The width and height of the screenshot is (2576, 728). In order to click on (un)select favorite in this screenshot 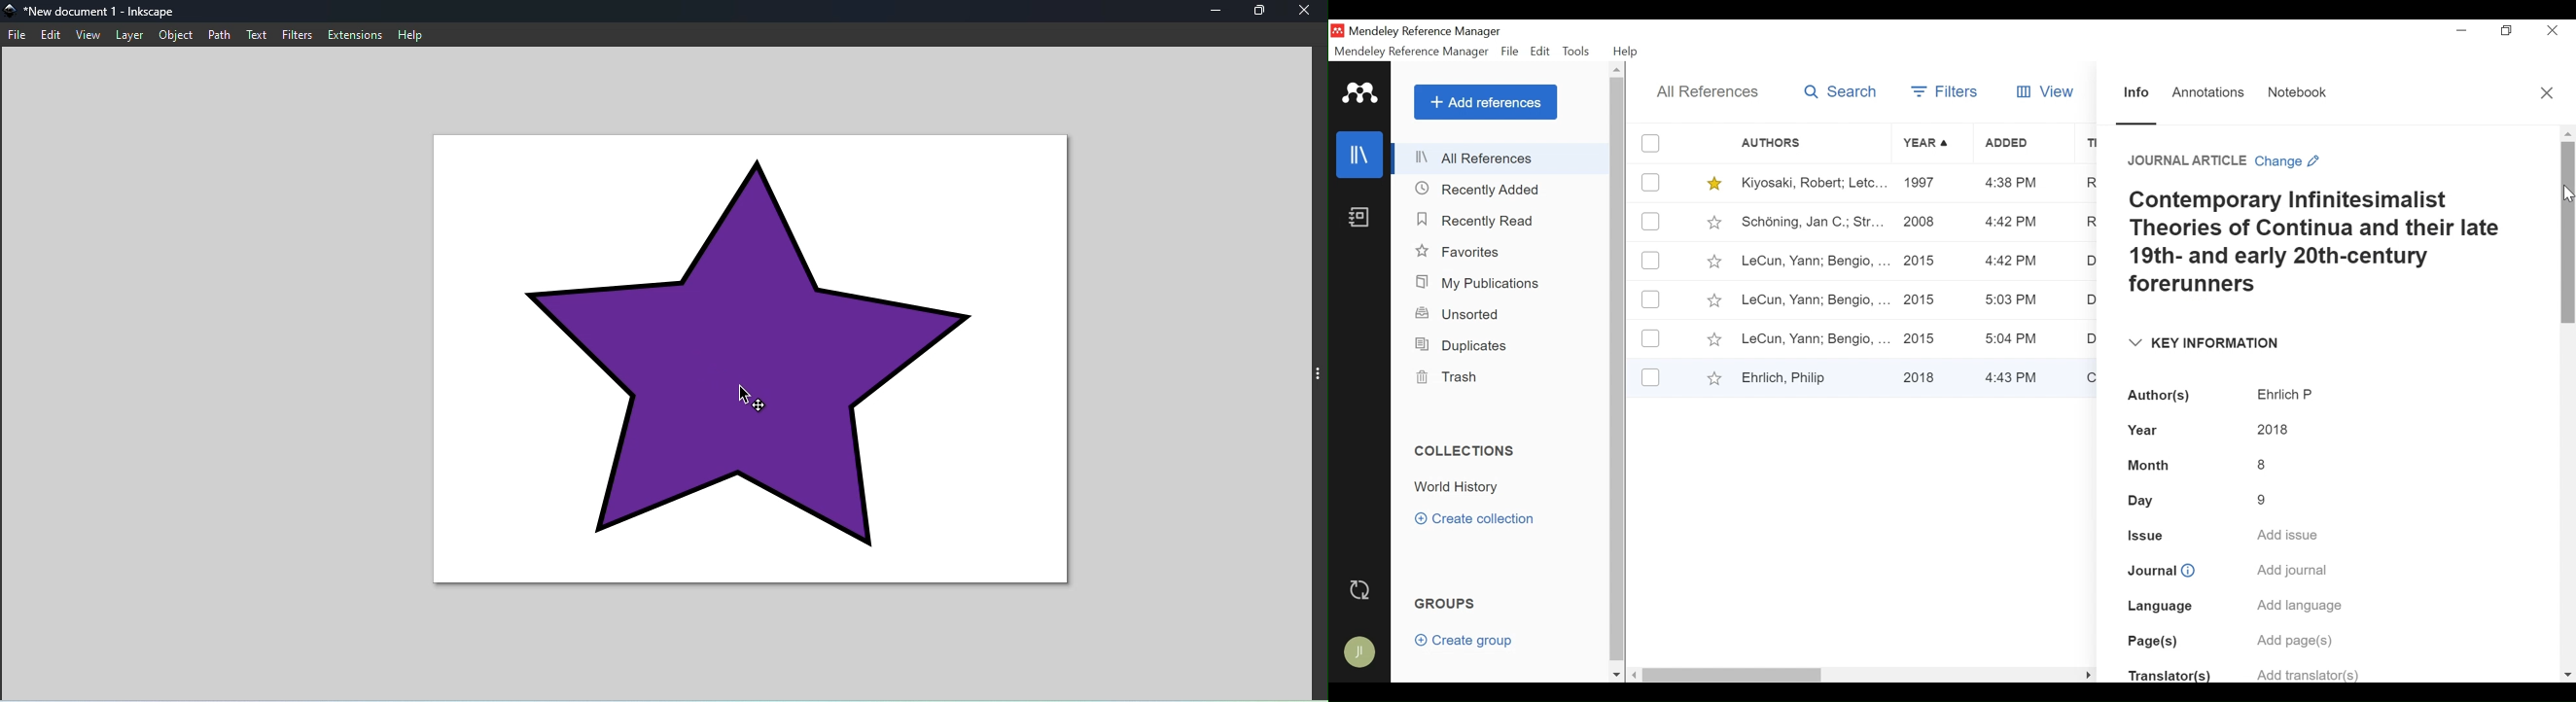, I will do `click(1711, 378)`.